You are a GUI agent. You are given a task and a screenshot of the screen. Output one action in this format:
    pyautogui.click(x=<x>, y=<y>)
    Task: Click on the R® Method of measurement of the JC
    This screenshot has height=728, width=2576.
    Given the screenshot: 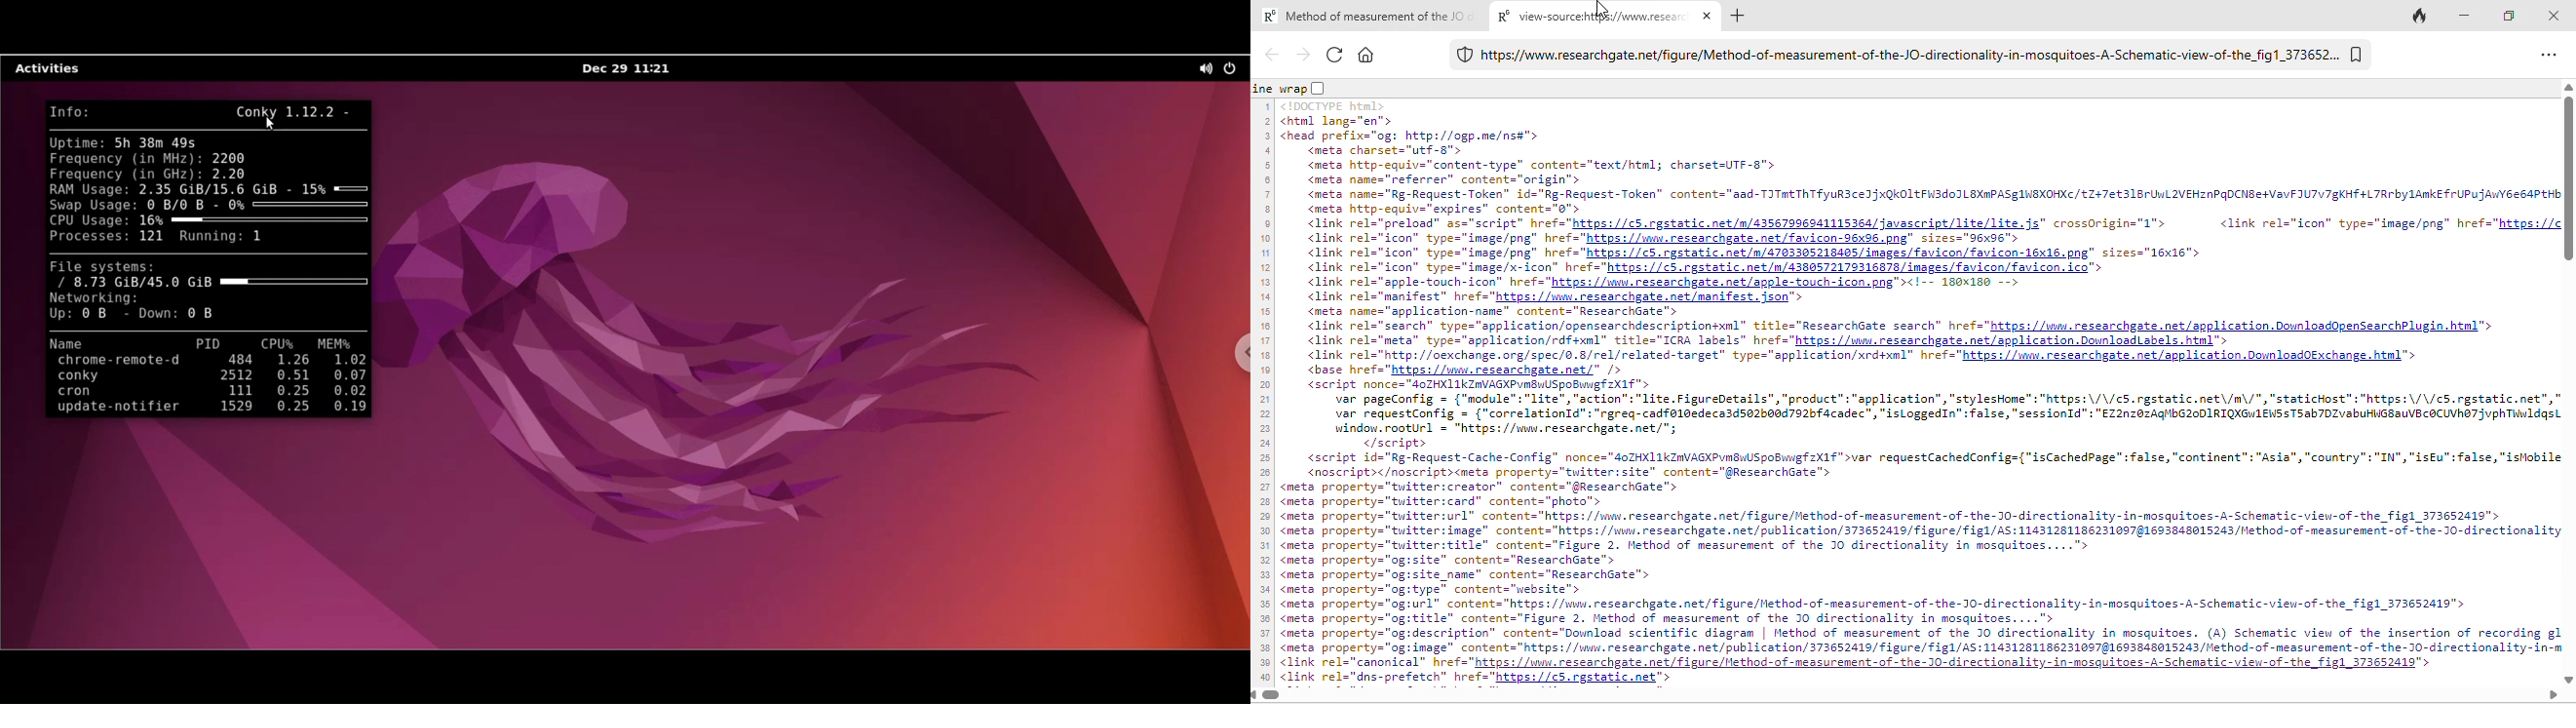 What is the action you would take?
    pyautogui.click(x=1365, y=17)
    